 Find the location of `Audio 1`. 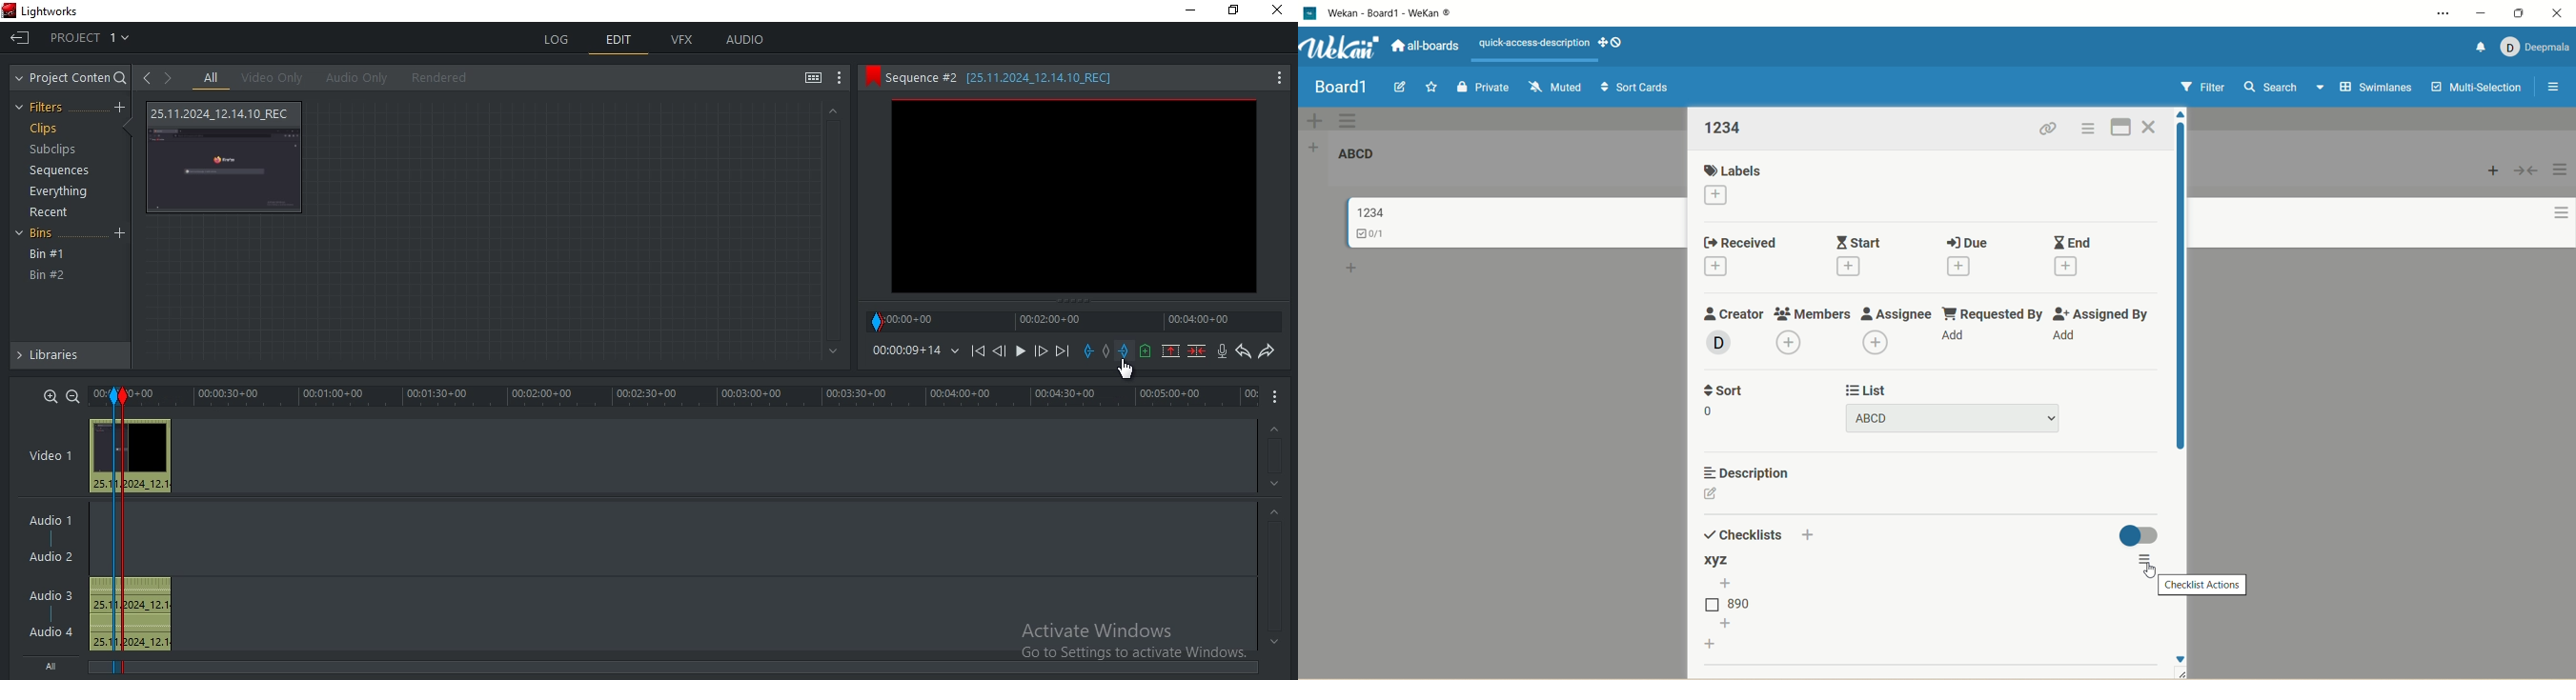

Audio 1 is located at coordinates (54, 517).